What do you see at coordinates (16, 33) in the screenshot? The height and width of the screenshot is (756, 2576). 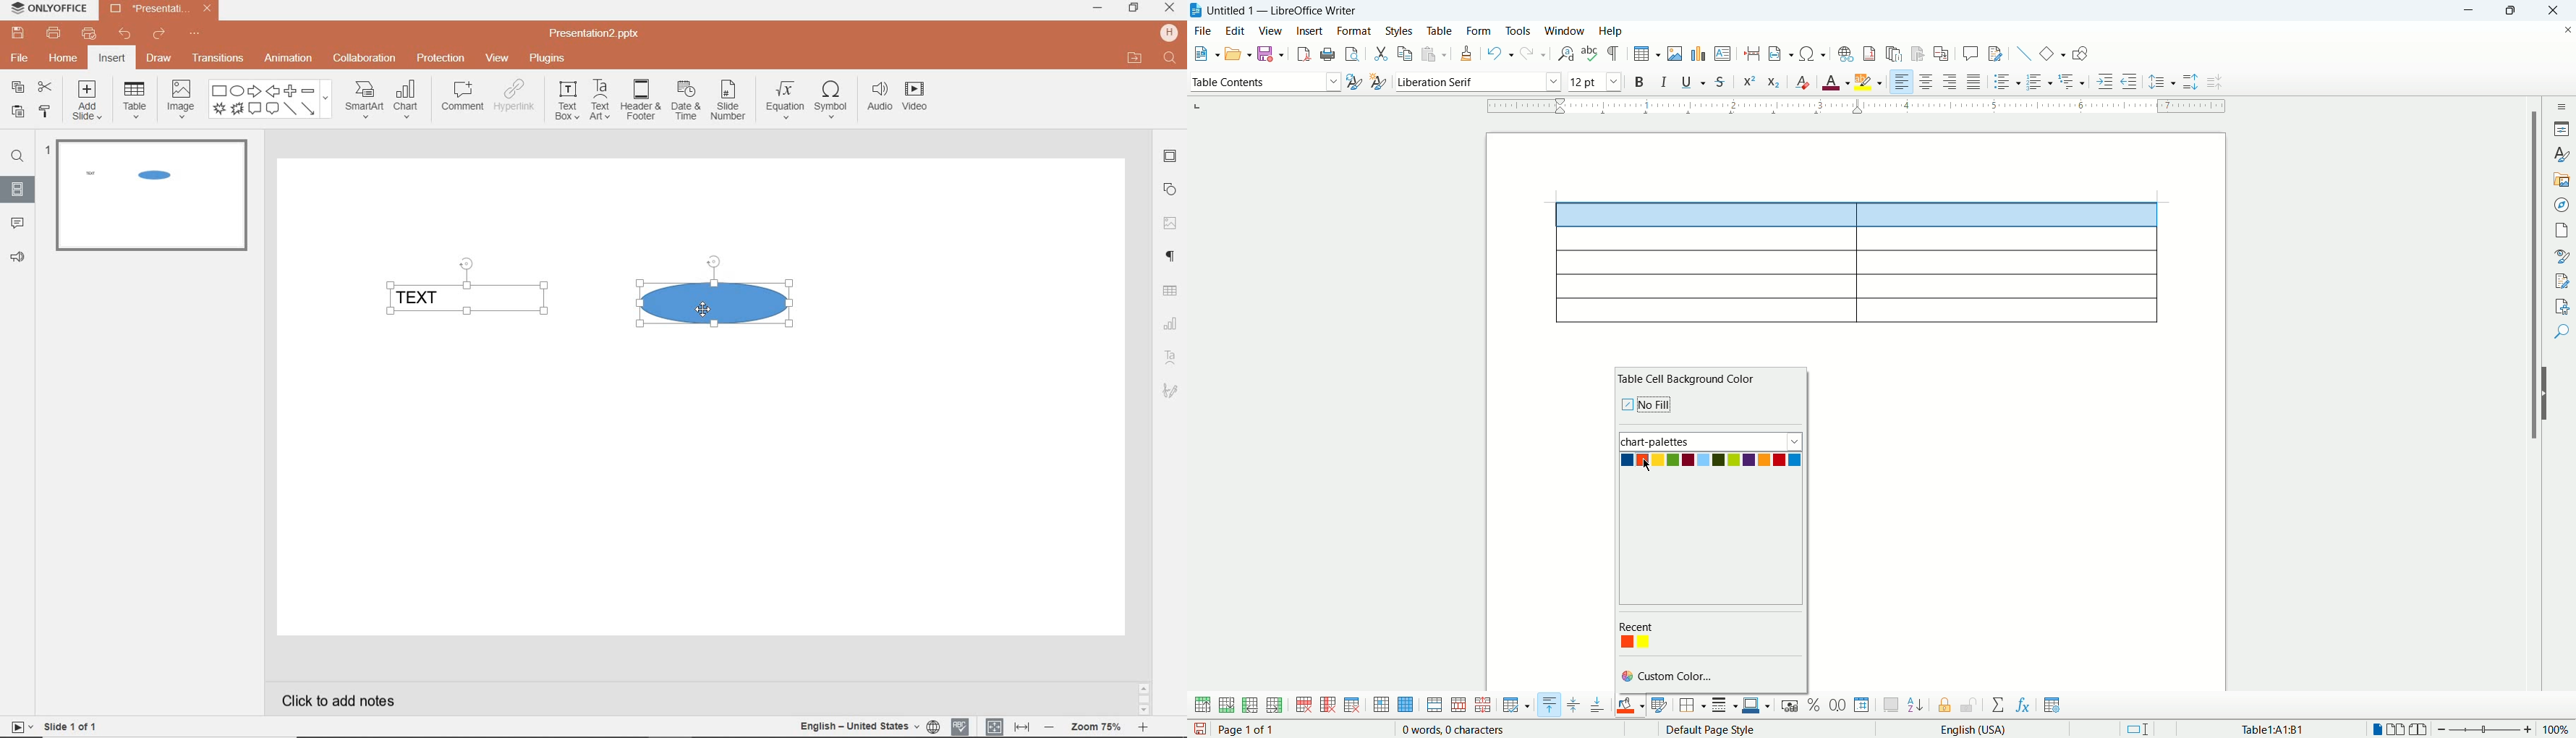 I see `save` at bounding box center [16, 33].